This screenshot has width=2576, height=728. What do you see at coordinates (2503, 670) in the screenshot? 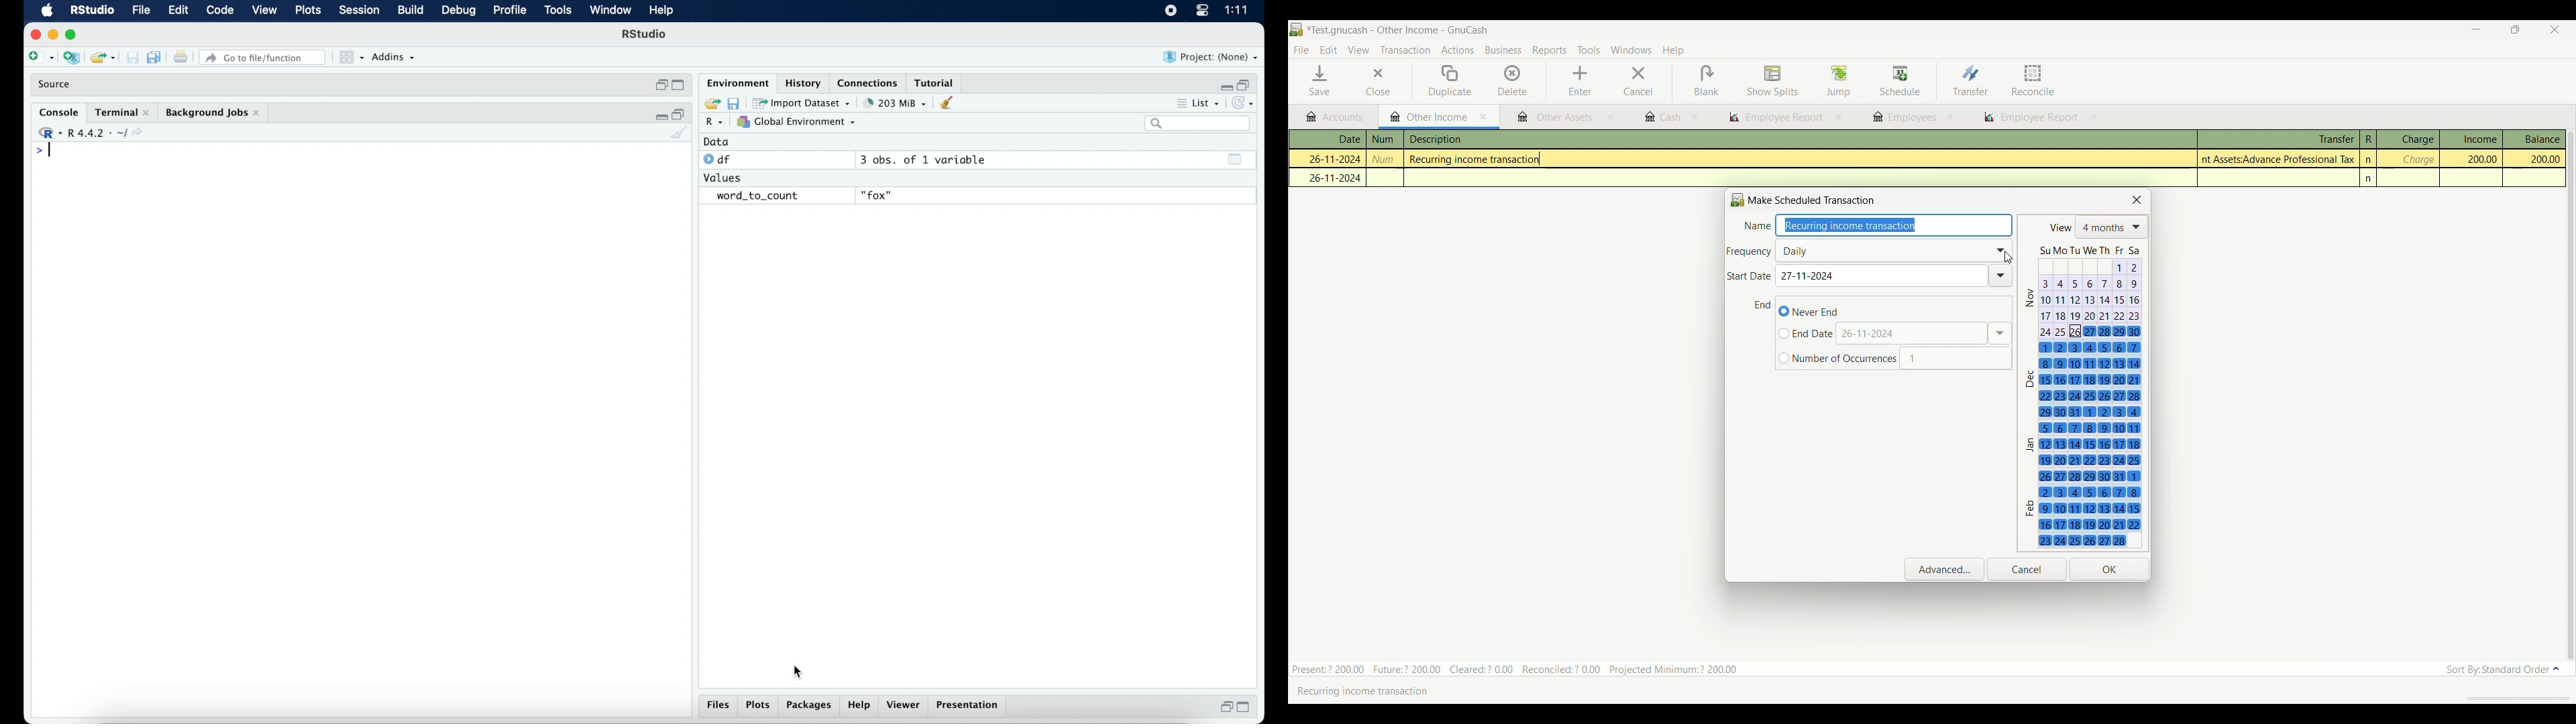
I see `Sort order options` at bounding box center [2503, 670].